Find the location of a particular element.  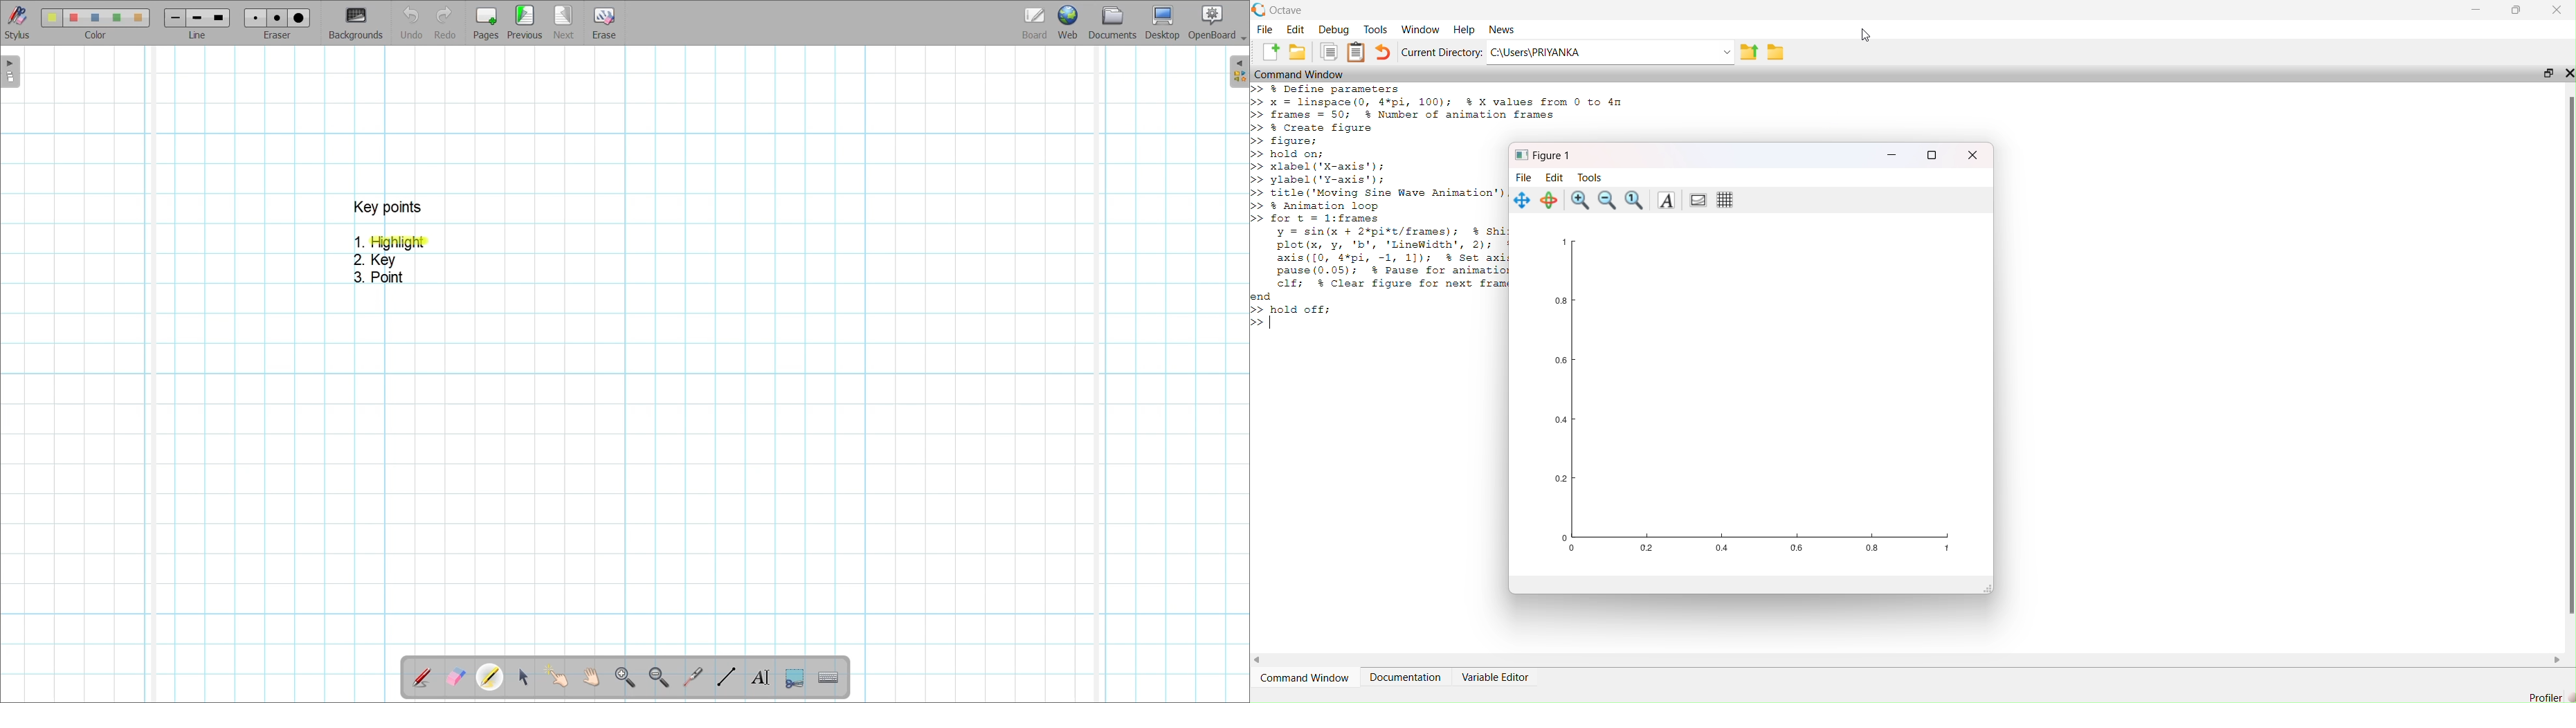

maximise is located at coordinates (1931, 154).